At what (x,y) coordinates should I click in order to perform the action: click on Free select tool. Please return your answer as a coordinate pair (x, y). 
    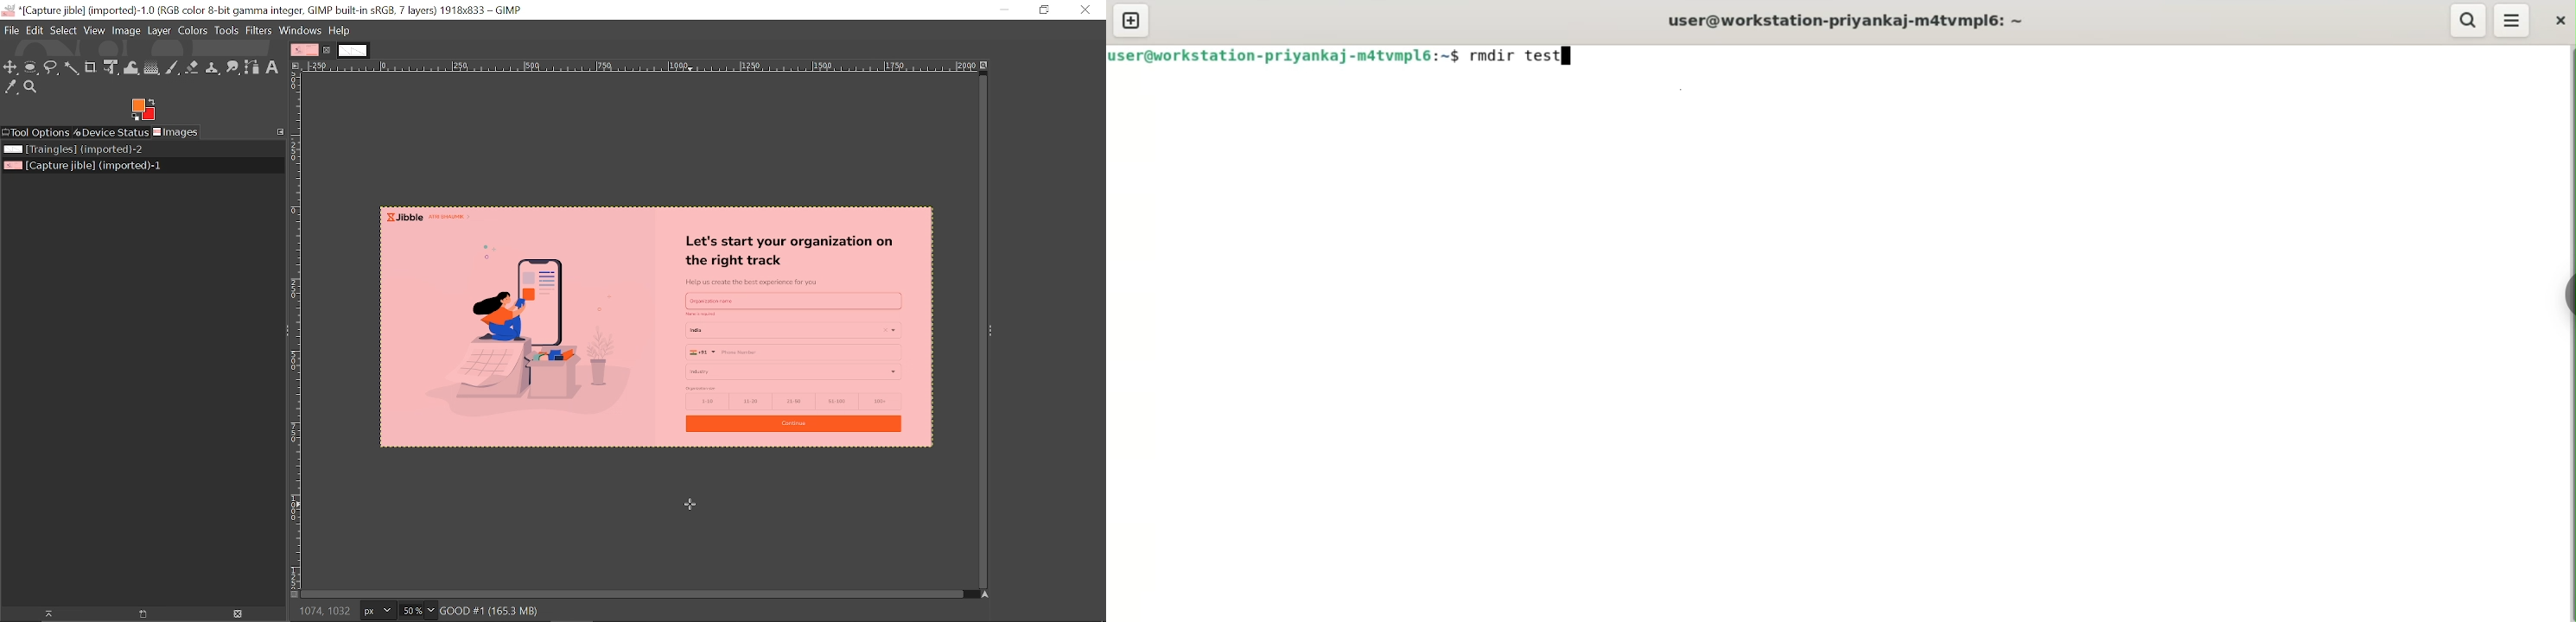
    Looking at the image, I should click on (51, 67).